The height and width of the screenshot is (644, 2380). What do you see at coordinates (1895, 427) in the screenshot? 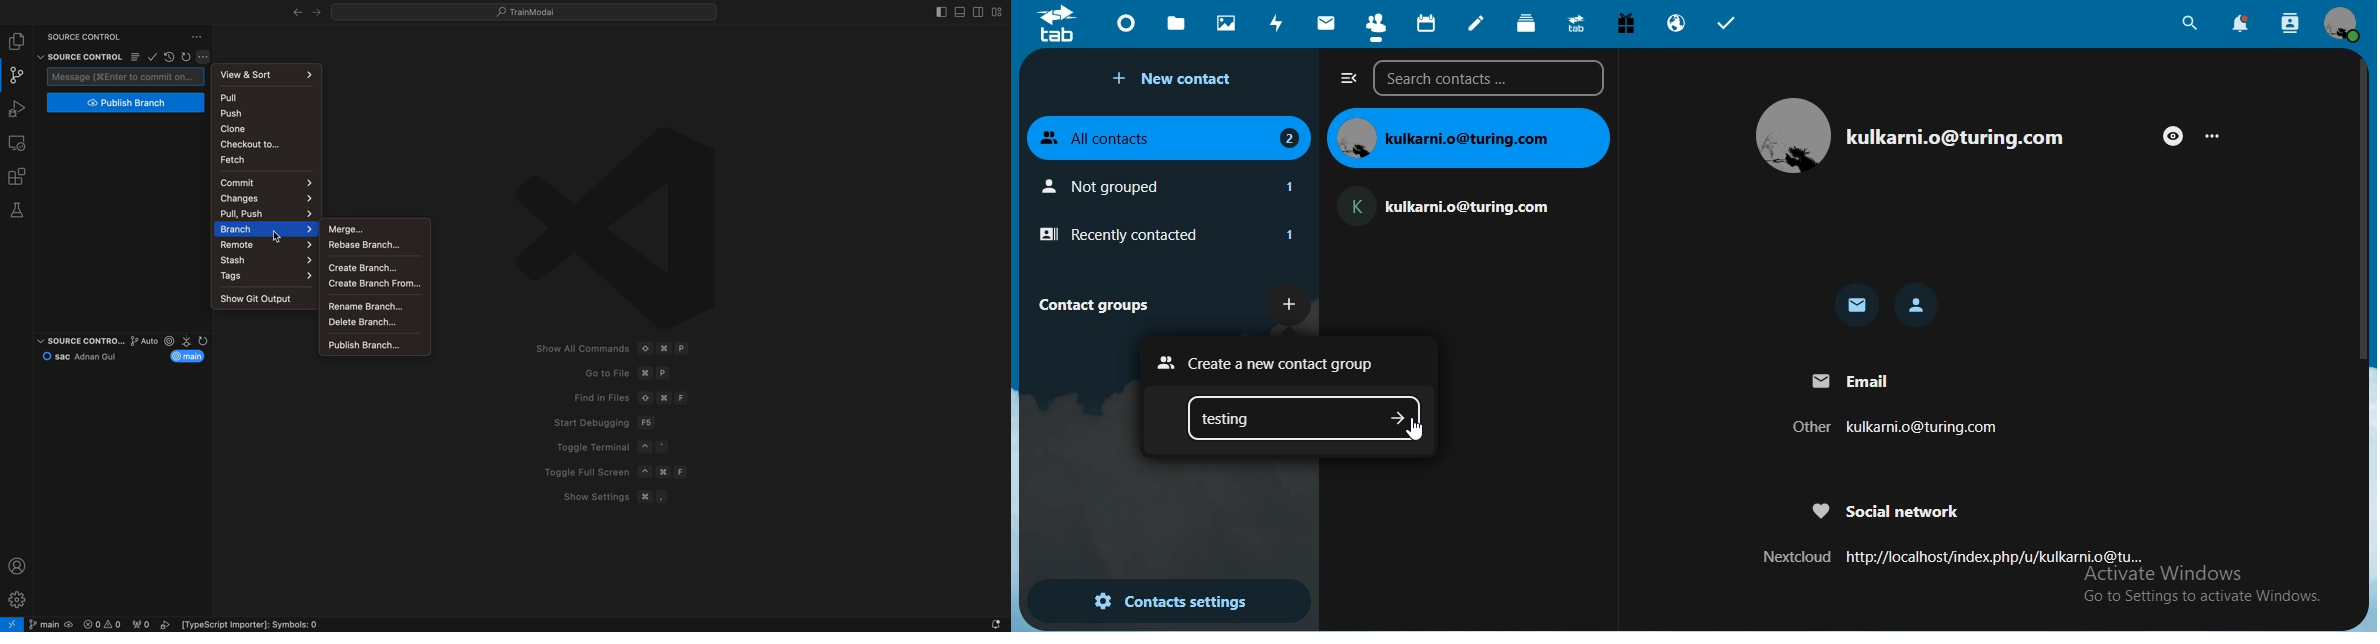
I see `Other  kulkarni.o@turing.com` at bounding box center [1895, 427].